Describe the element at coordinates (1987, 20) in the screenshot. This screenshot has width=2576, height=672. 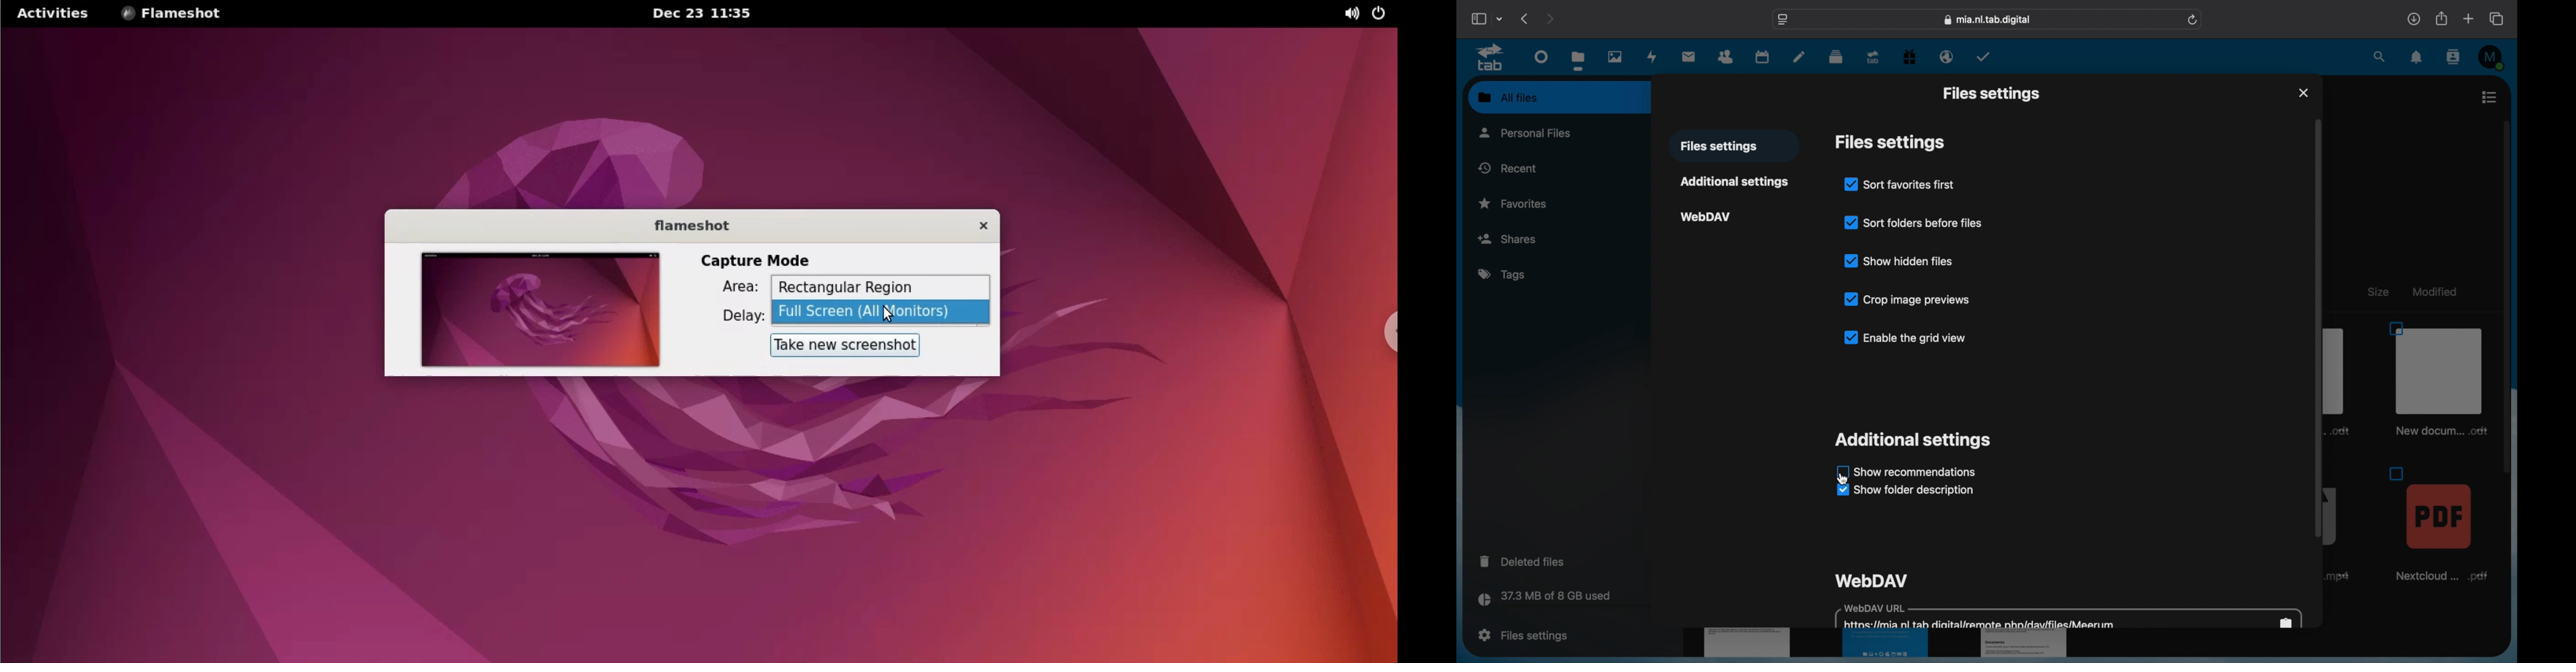
I see `web address` at that location.